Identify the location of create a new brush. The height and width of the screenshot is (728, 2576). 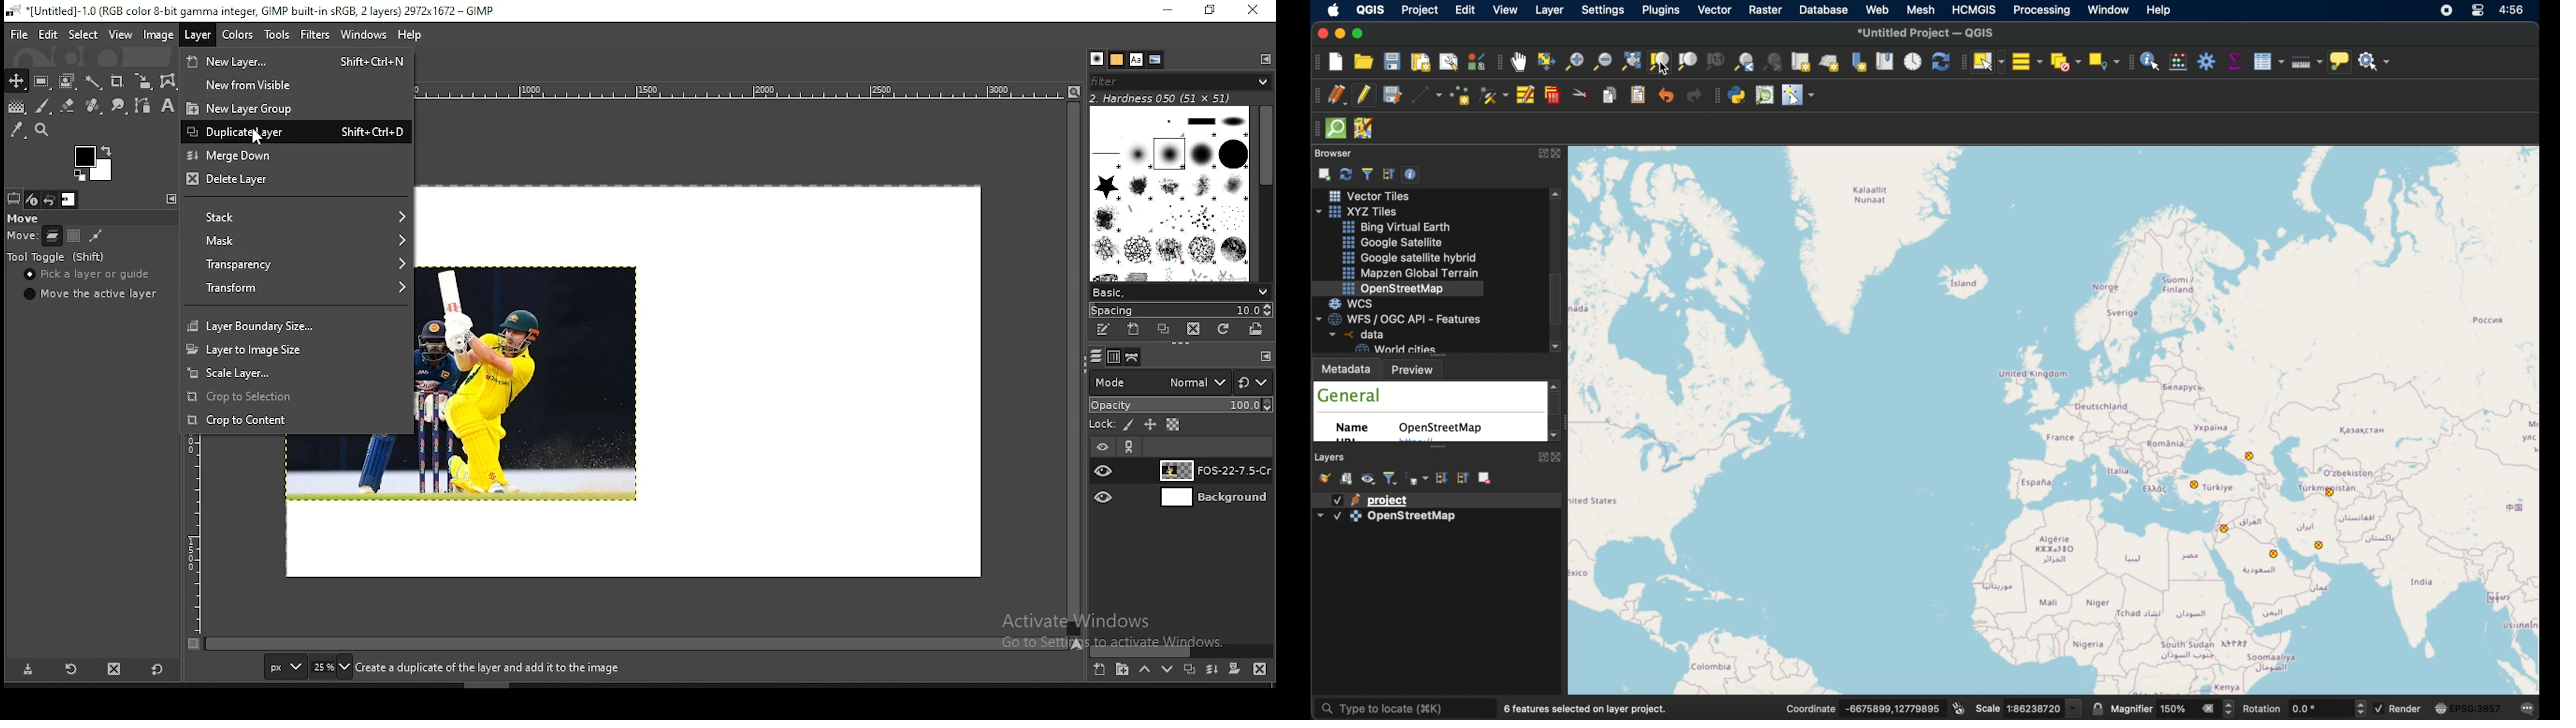
(1133, 329).